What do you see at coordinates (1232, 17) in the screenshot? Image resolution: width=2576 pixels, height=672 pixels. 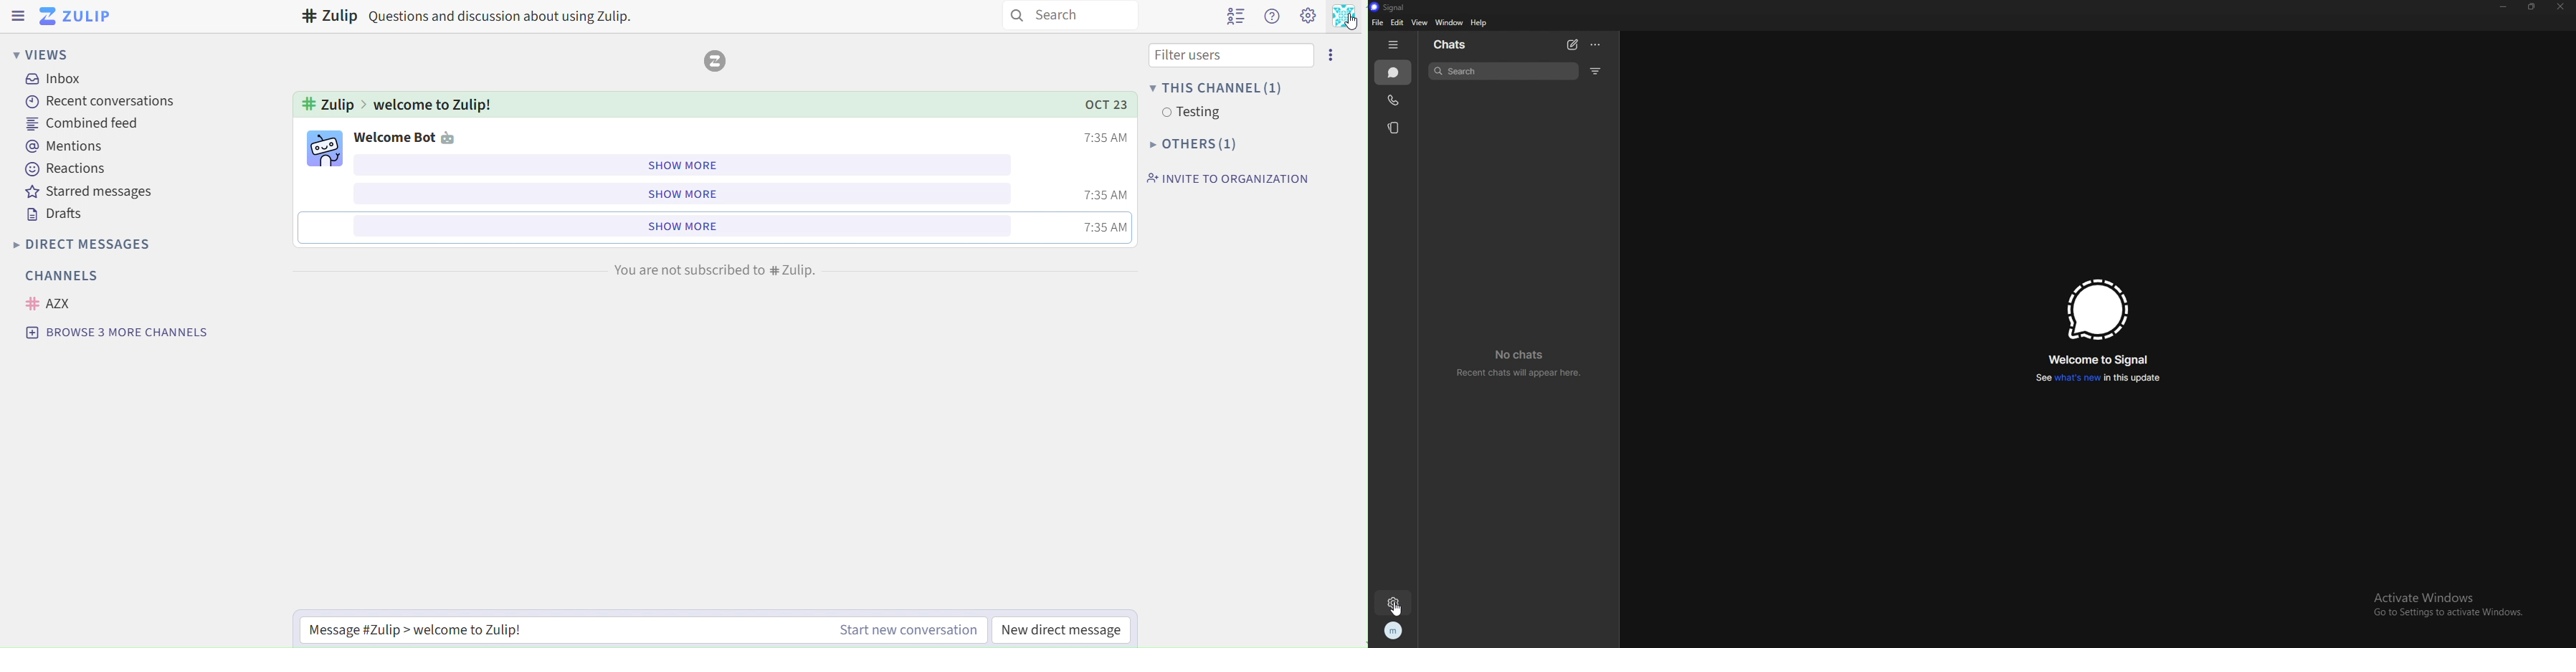 I see `hide user list` at bounding box center [1232, 17].